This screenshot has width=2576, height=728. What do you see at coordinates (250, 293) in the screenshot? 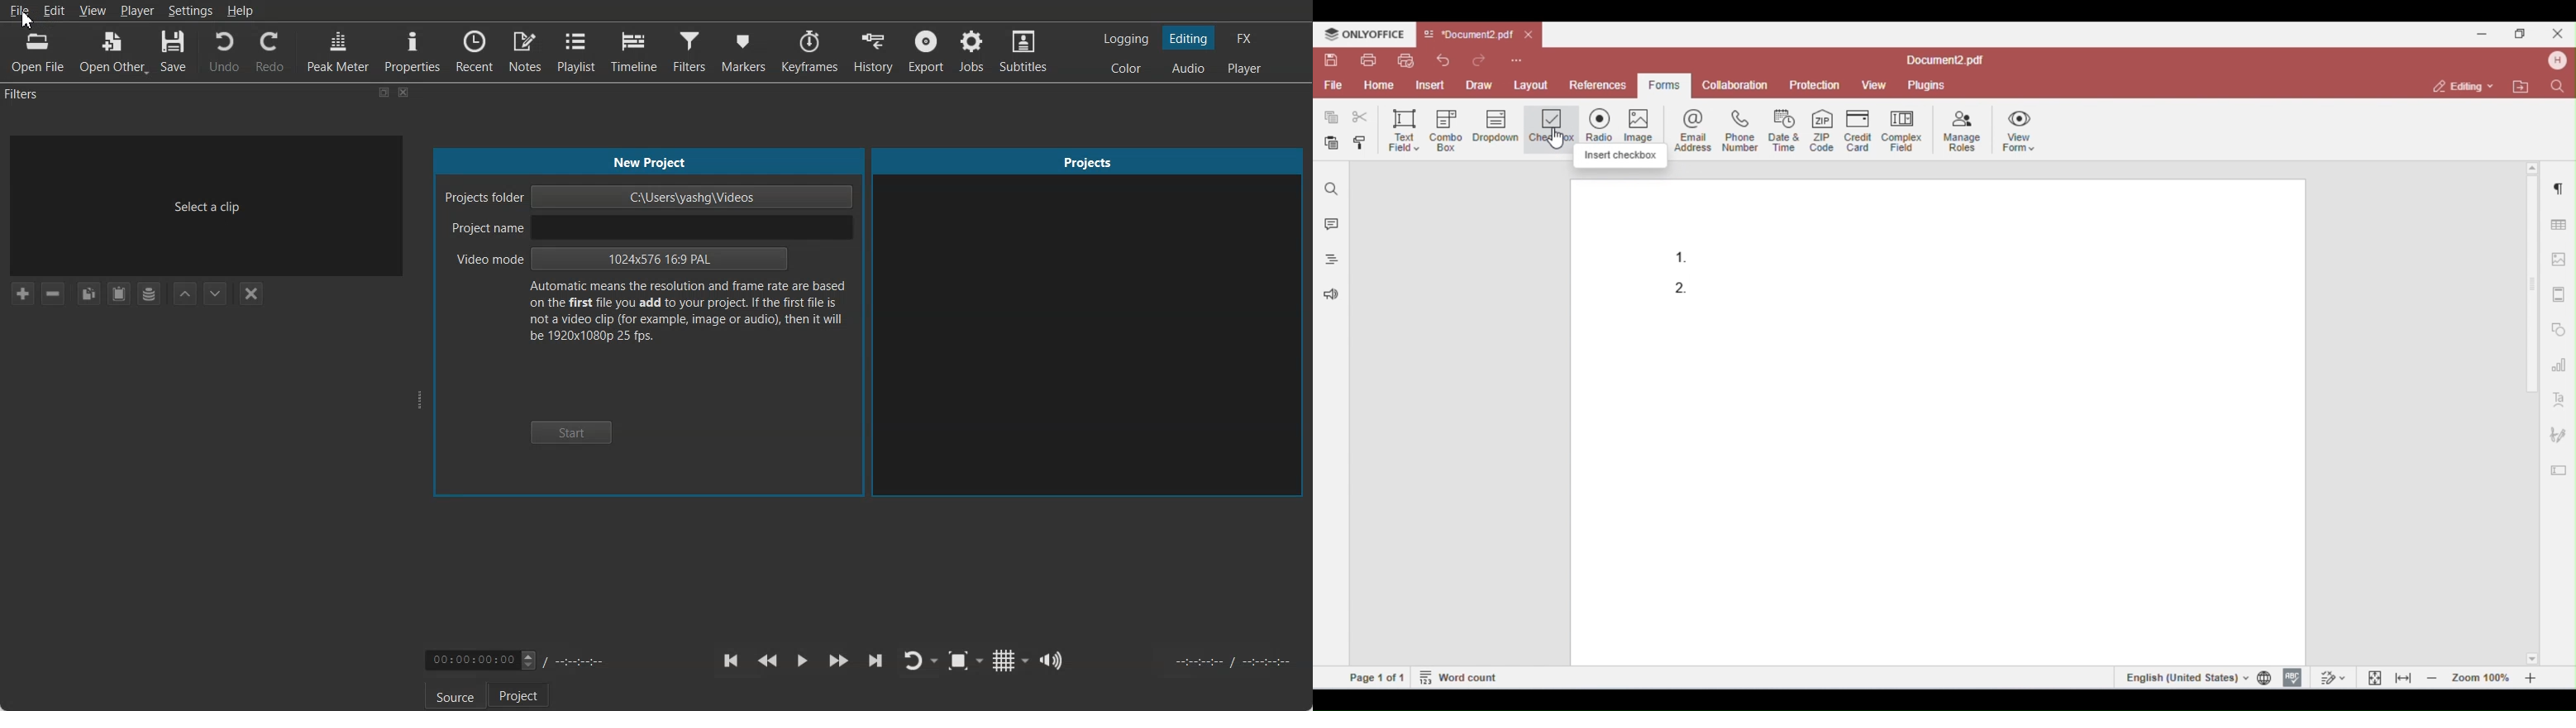
I see `Deselect The Filter` at bounding box center [250, 293].